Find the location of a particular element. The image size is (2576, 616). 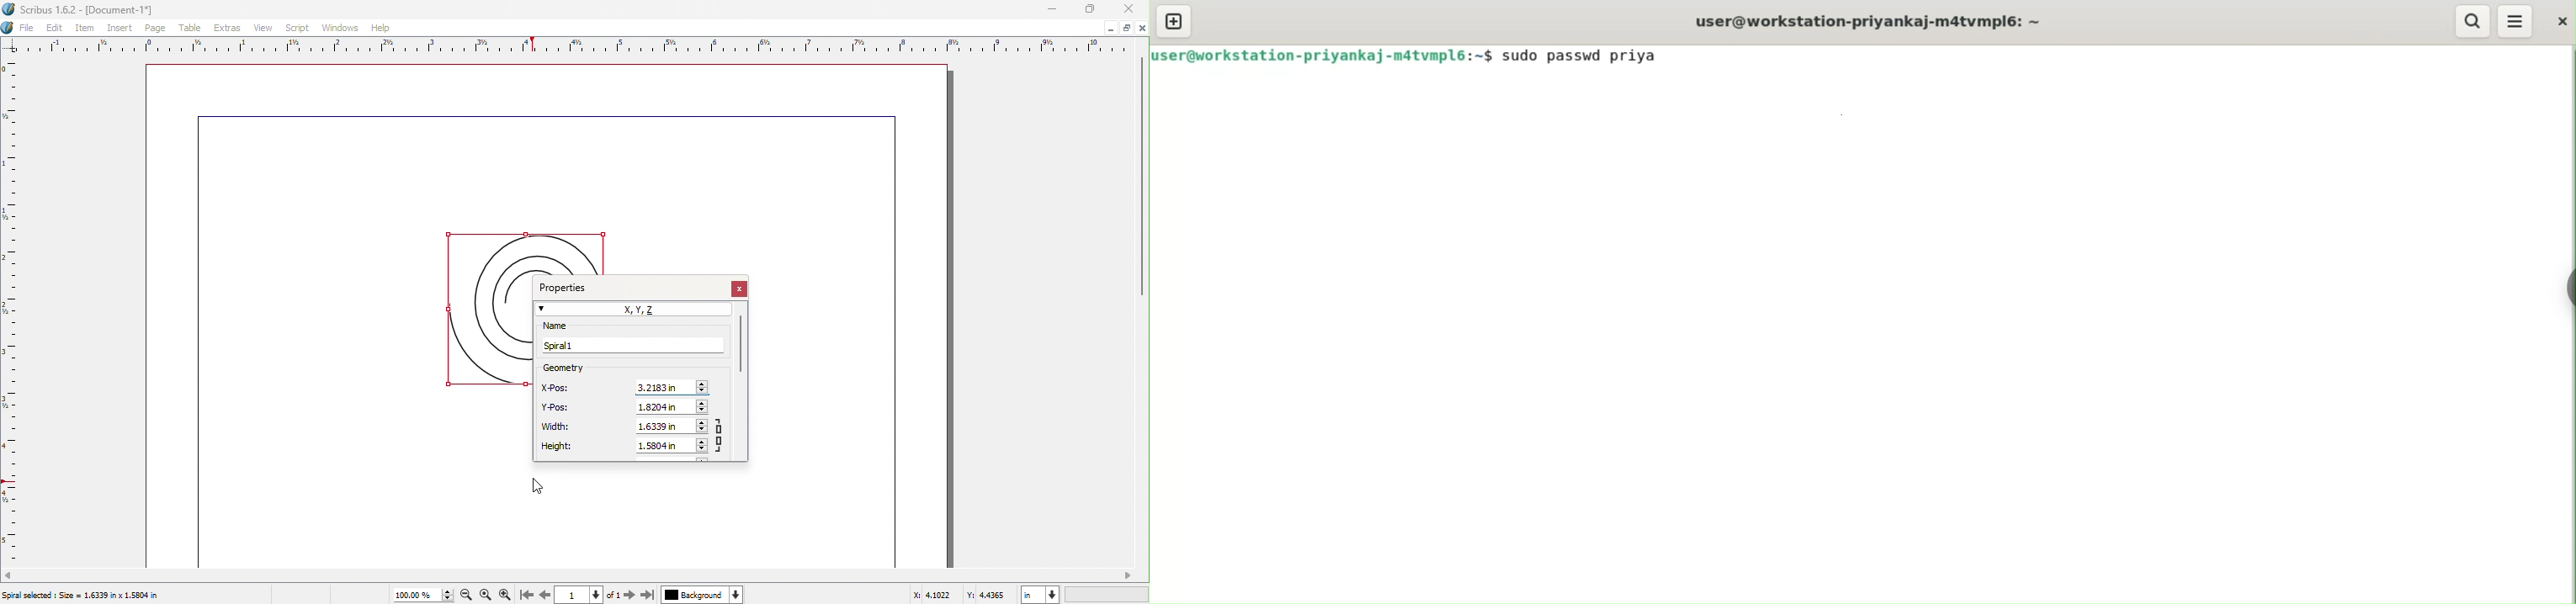

Go to the next page is located at coordinates (629, 595).